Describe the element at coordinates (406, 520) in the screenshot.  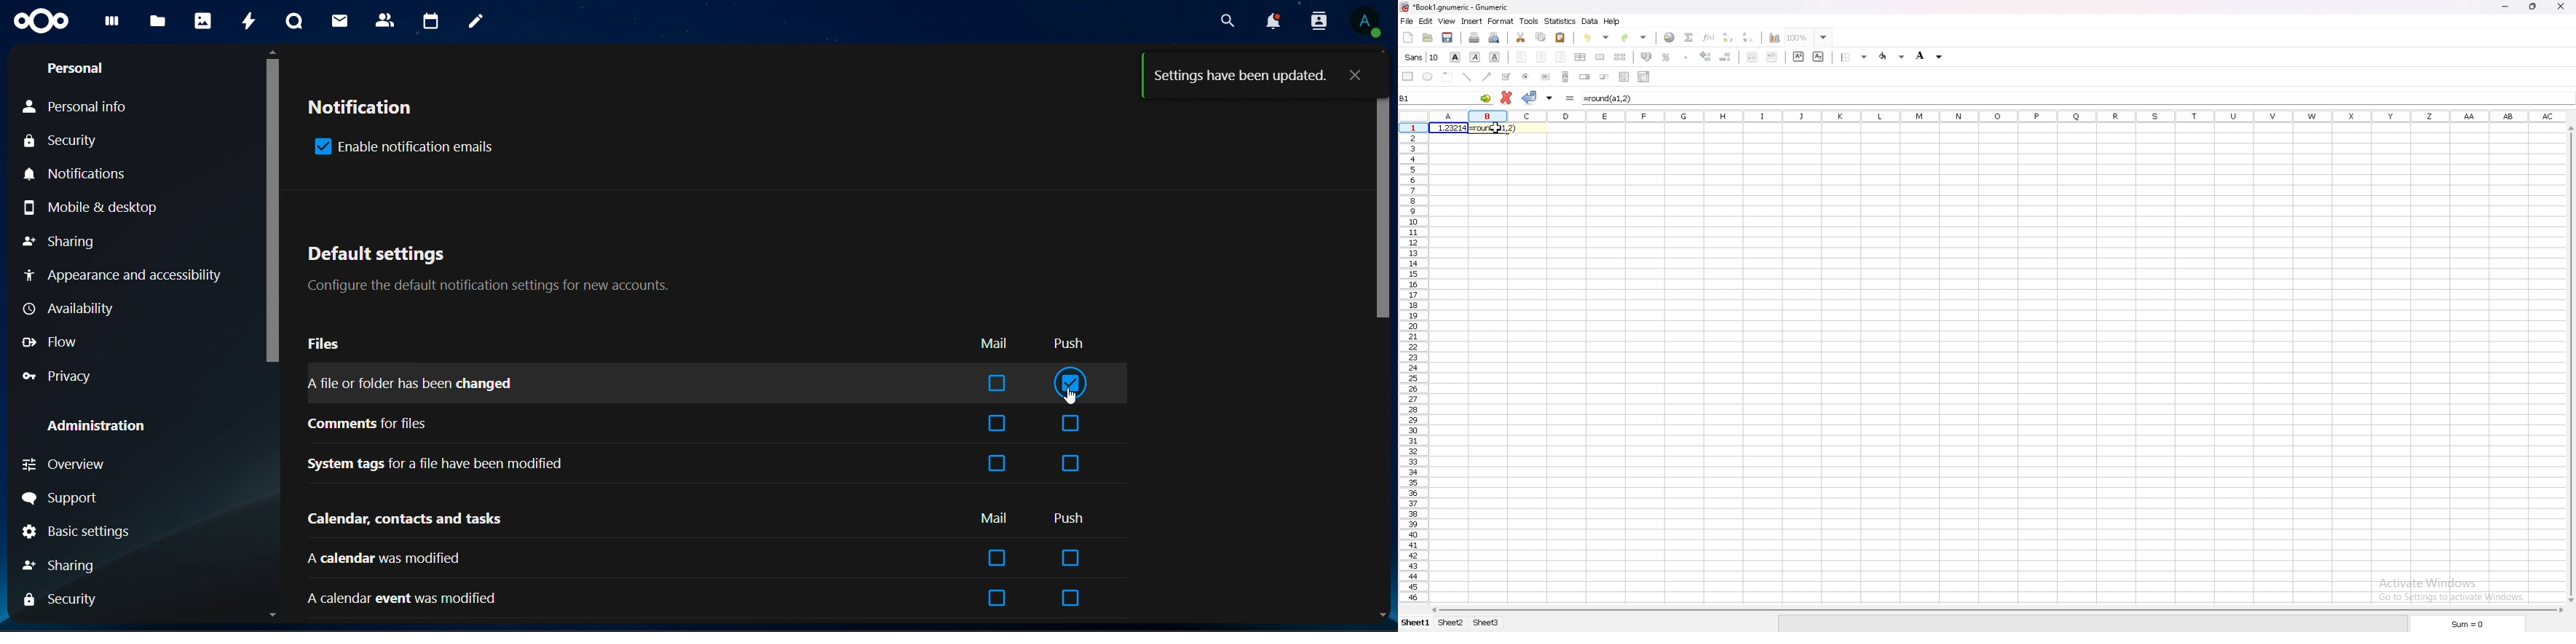
I see `calendar, contacts and tasks` at that location.